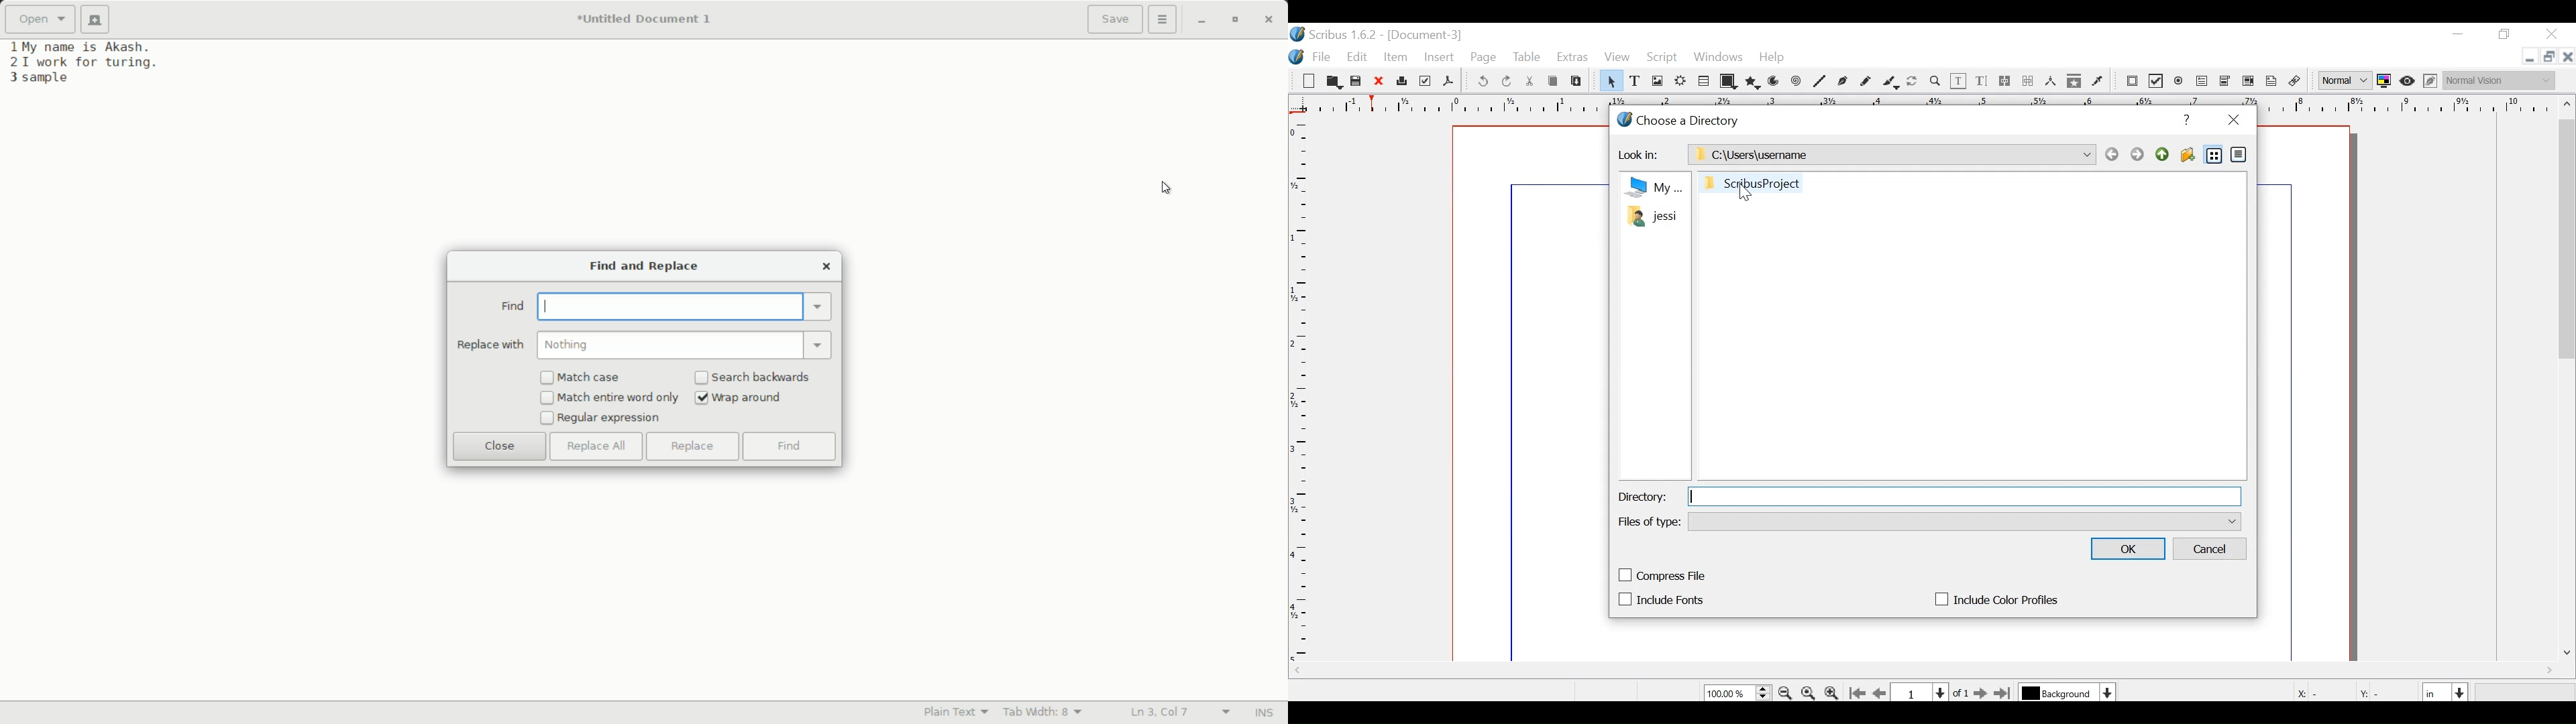  I want to click on PDF Text Field, so click(2202, 82).